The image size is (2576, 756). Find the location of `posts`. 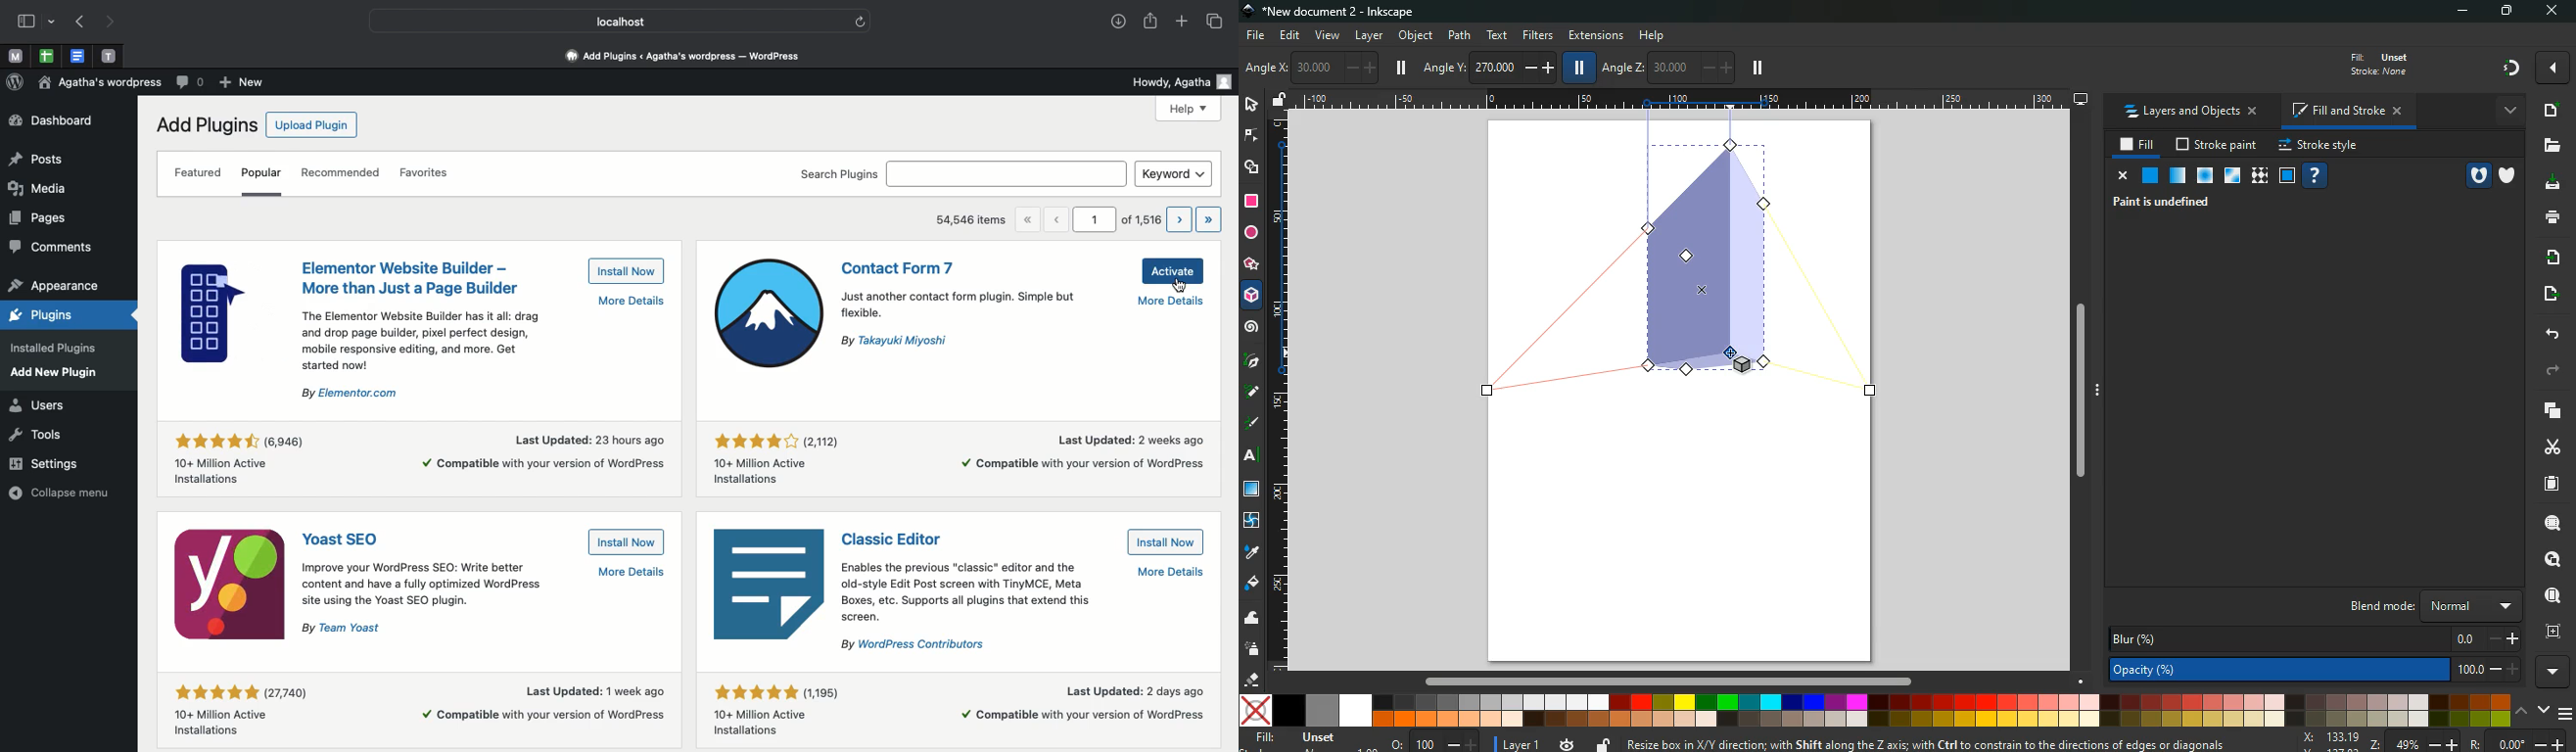

posts is located at coordinates (37, 160).